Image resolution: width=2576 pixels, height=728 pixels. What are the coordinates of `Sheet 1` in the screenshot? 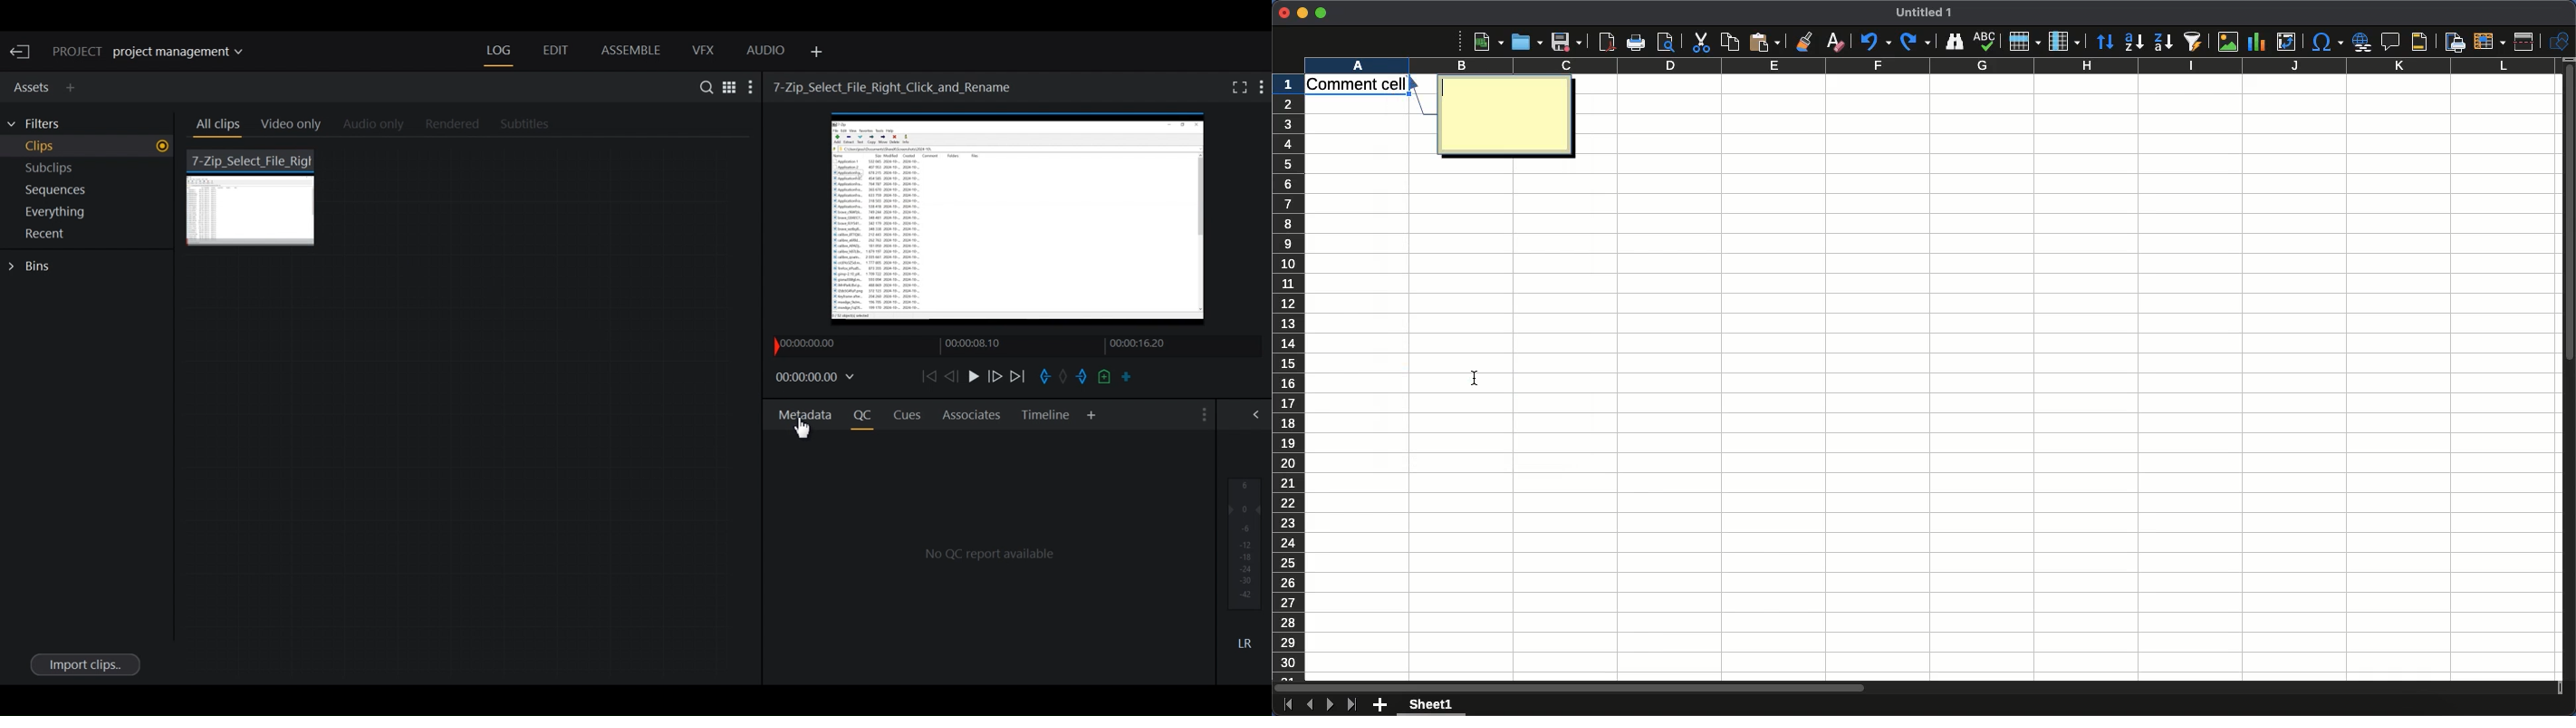 It's located at (1434, 705).